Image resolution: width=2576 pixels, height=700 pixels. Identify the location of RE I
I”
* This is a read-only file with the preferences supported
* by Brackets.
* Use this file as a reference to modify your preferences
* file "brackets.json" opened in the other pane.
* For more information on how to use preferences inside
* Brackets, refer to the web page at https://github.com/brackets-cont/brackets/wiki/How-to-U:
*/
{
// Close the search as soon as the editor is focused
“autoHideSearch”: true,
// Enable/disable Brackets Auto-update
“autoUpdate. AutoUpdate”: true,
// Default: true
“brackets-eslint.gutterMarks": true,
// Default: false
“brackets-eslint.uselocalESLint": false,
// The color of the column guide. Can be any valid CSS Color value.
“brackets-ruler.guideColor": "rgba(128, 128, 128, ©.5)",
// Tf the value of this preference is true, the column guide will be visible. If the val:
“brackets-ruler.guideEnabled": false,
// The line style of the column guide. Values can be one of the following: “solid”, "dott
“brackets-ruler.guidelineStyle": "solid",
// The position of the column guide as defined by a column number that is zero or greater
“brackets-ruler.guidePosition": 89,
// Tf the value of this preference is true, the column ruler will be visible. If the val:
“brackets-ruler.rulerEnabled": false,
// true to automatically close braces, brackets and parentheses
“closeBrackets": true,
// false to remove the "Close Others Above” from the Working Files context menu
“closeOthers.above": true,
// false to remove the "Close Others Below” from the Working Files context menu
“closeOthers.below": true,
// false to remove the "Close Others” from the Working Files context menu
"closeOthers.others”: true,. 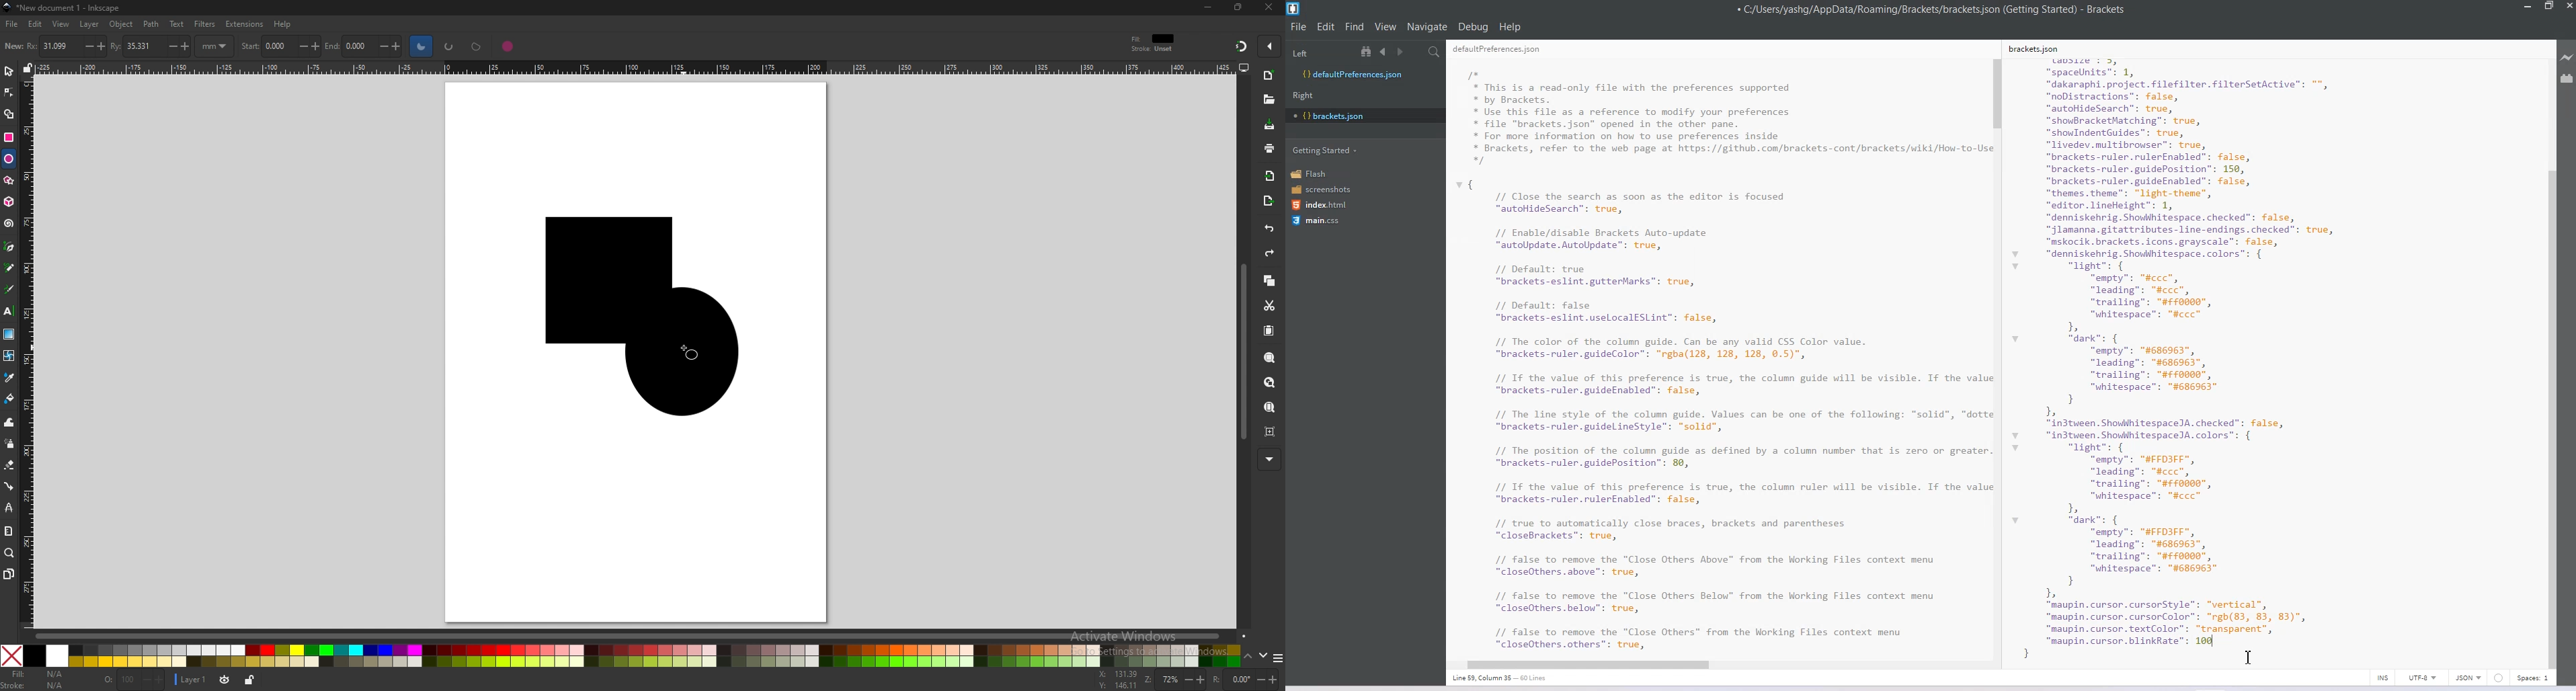
(1718, 348).